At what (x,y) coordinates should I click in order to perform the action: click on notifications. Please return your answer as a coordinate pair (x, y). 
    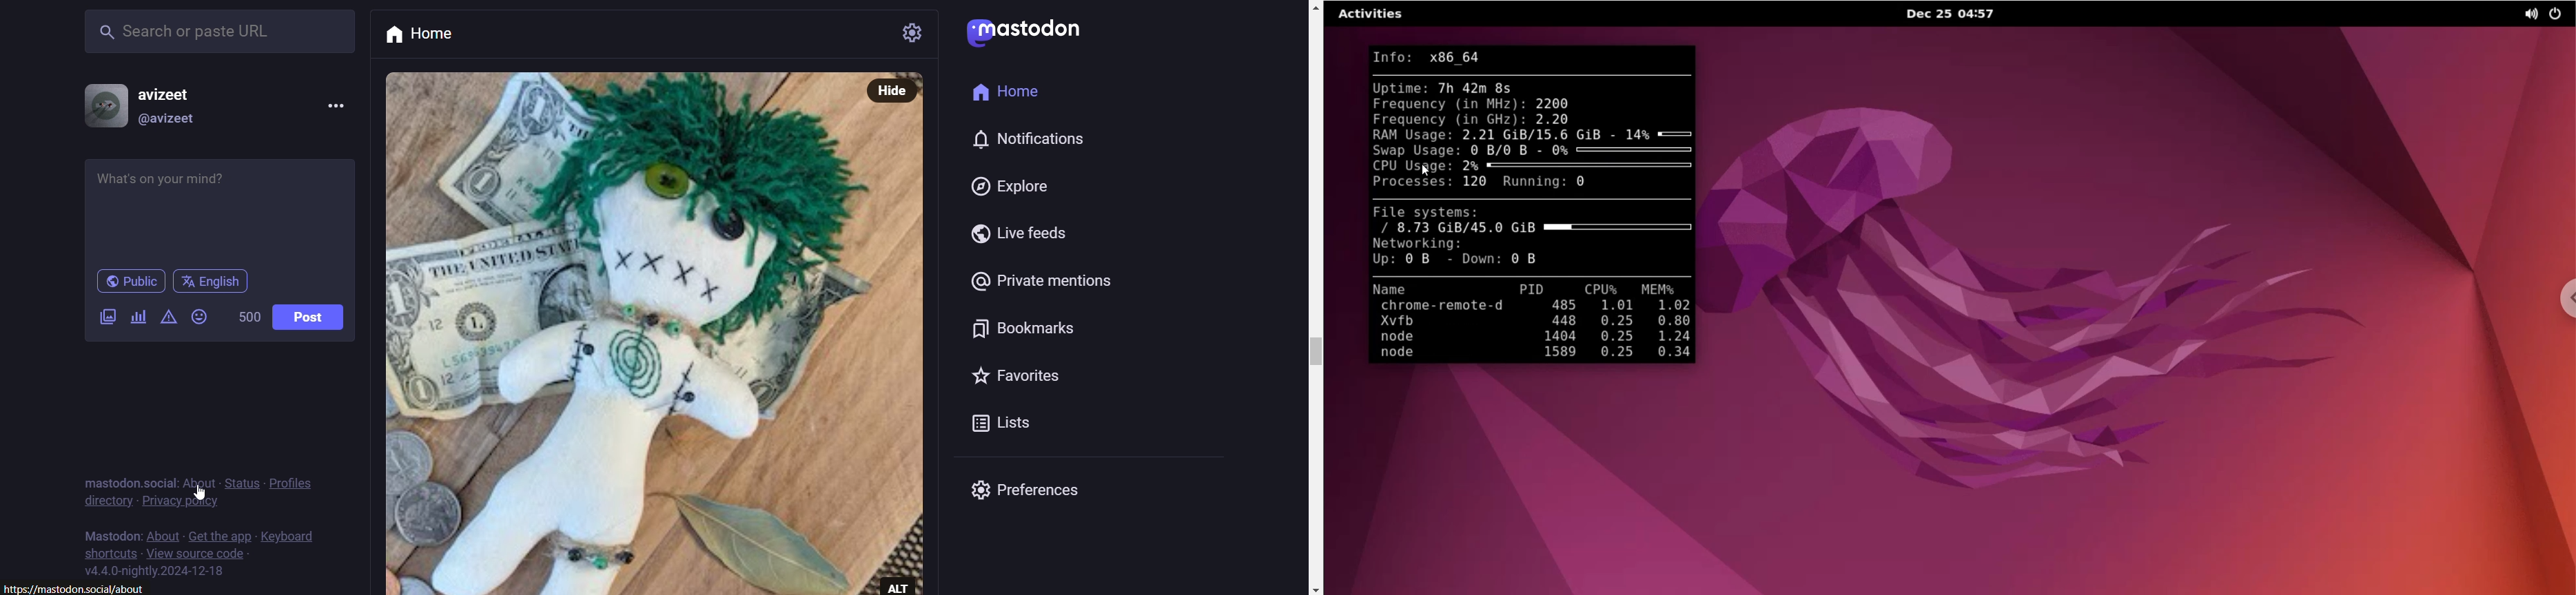
    Looking at the image, I should click on (1034, 139).